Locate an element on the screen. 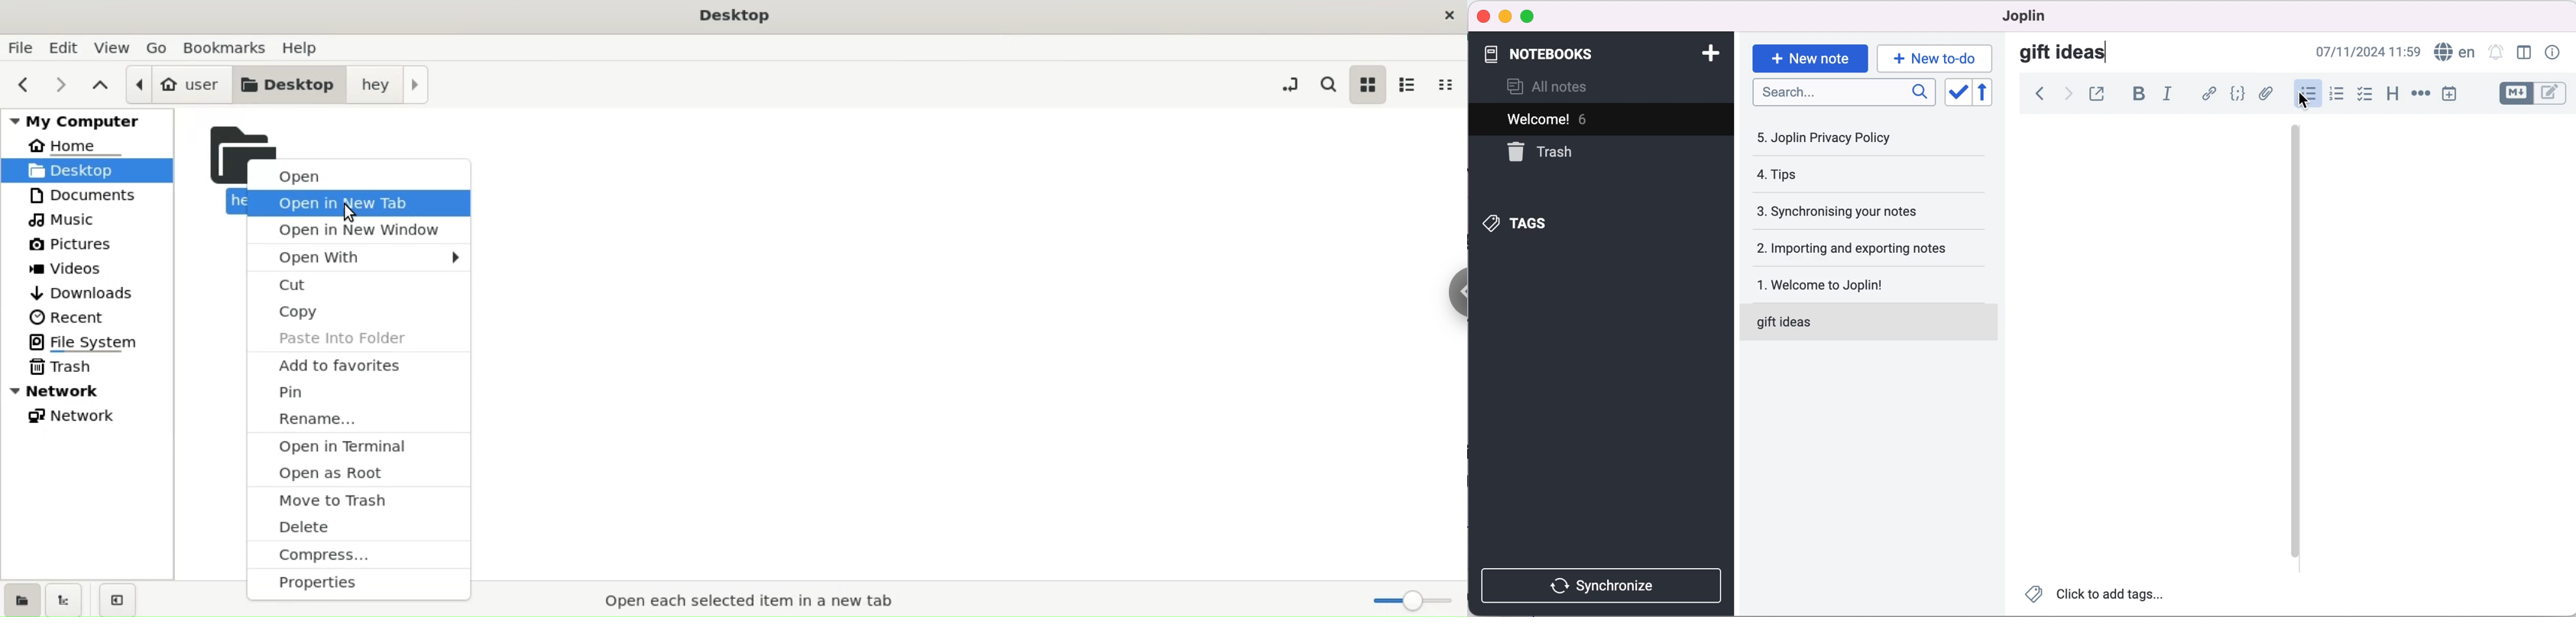 The height and width of the screenshot is (644, 2576). italic is located at coordinates (2167, 95).